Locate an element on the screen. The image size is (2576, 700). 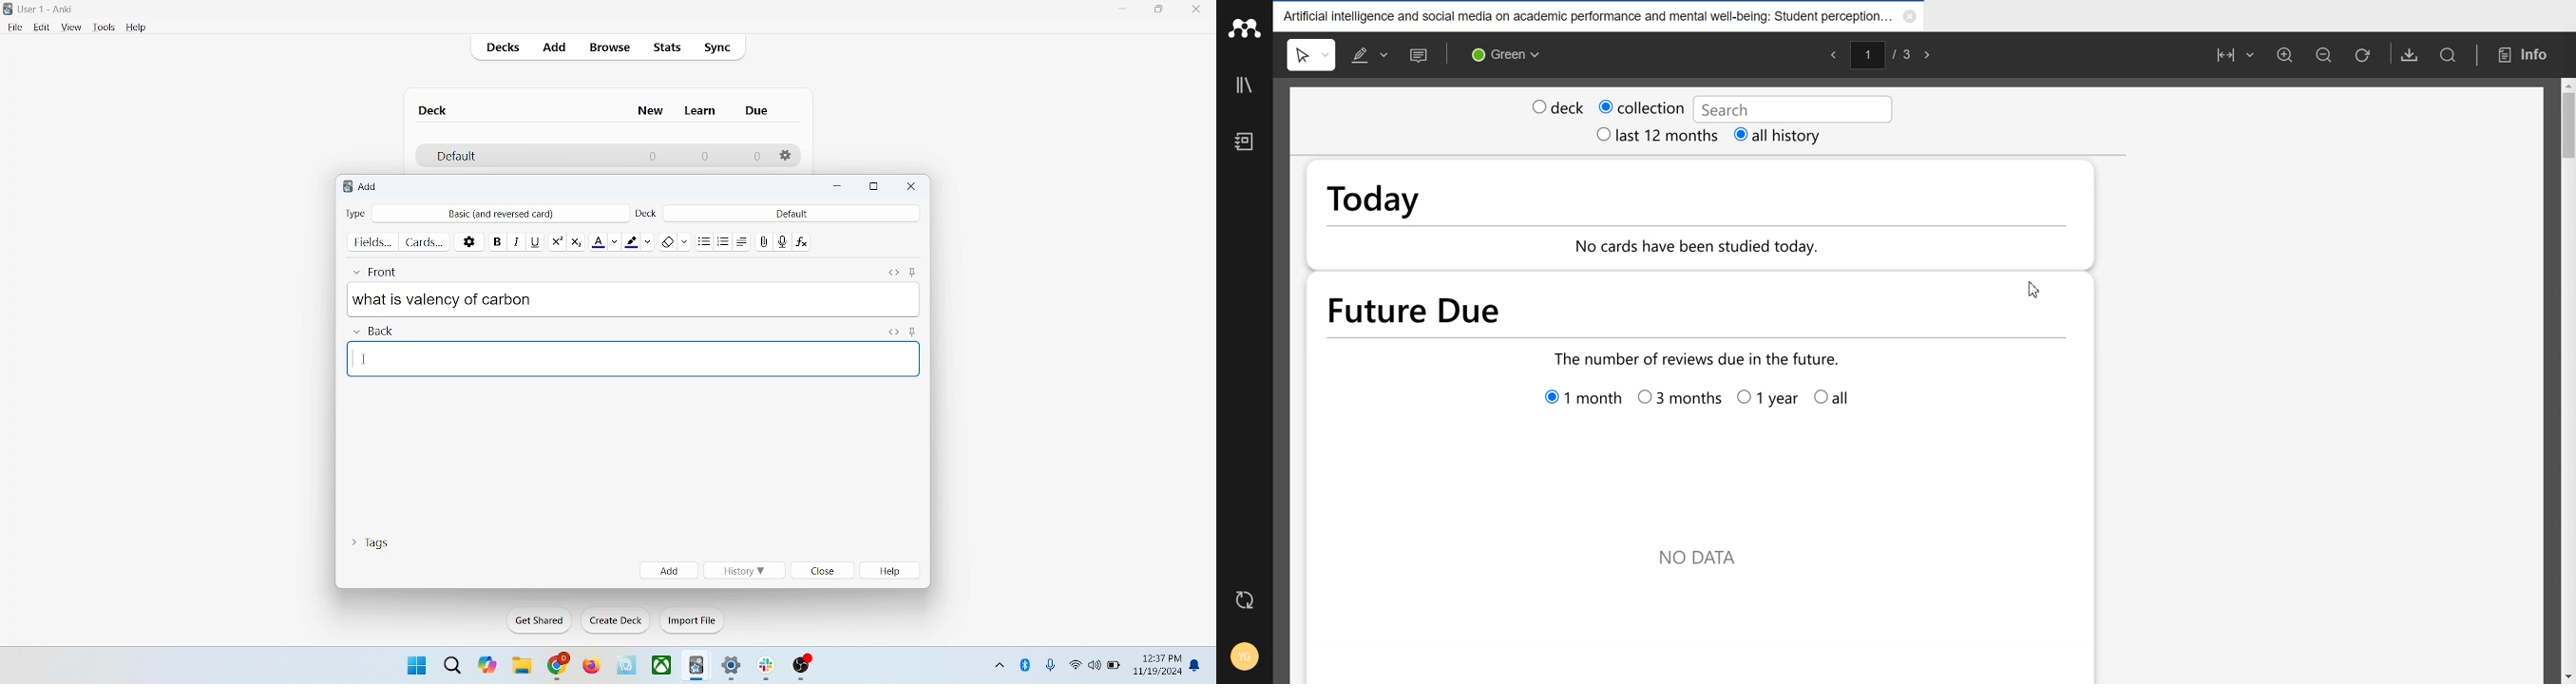
sticky is located at coordinates (912, 270).